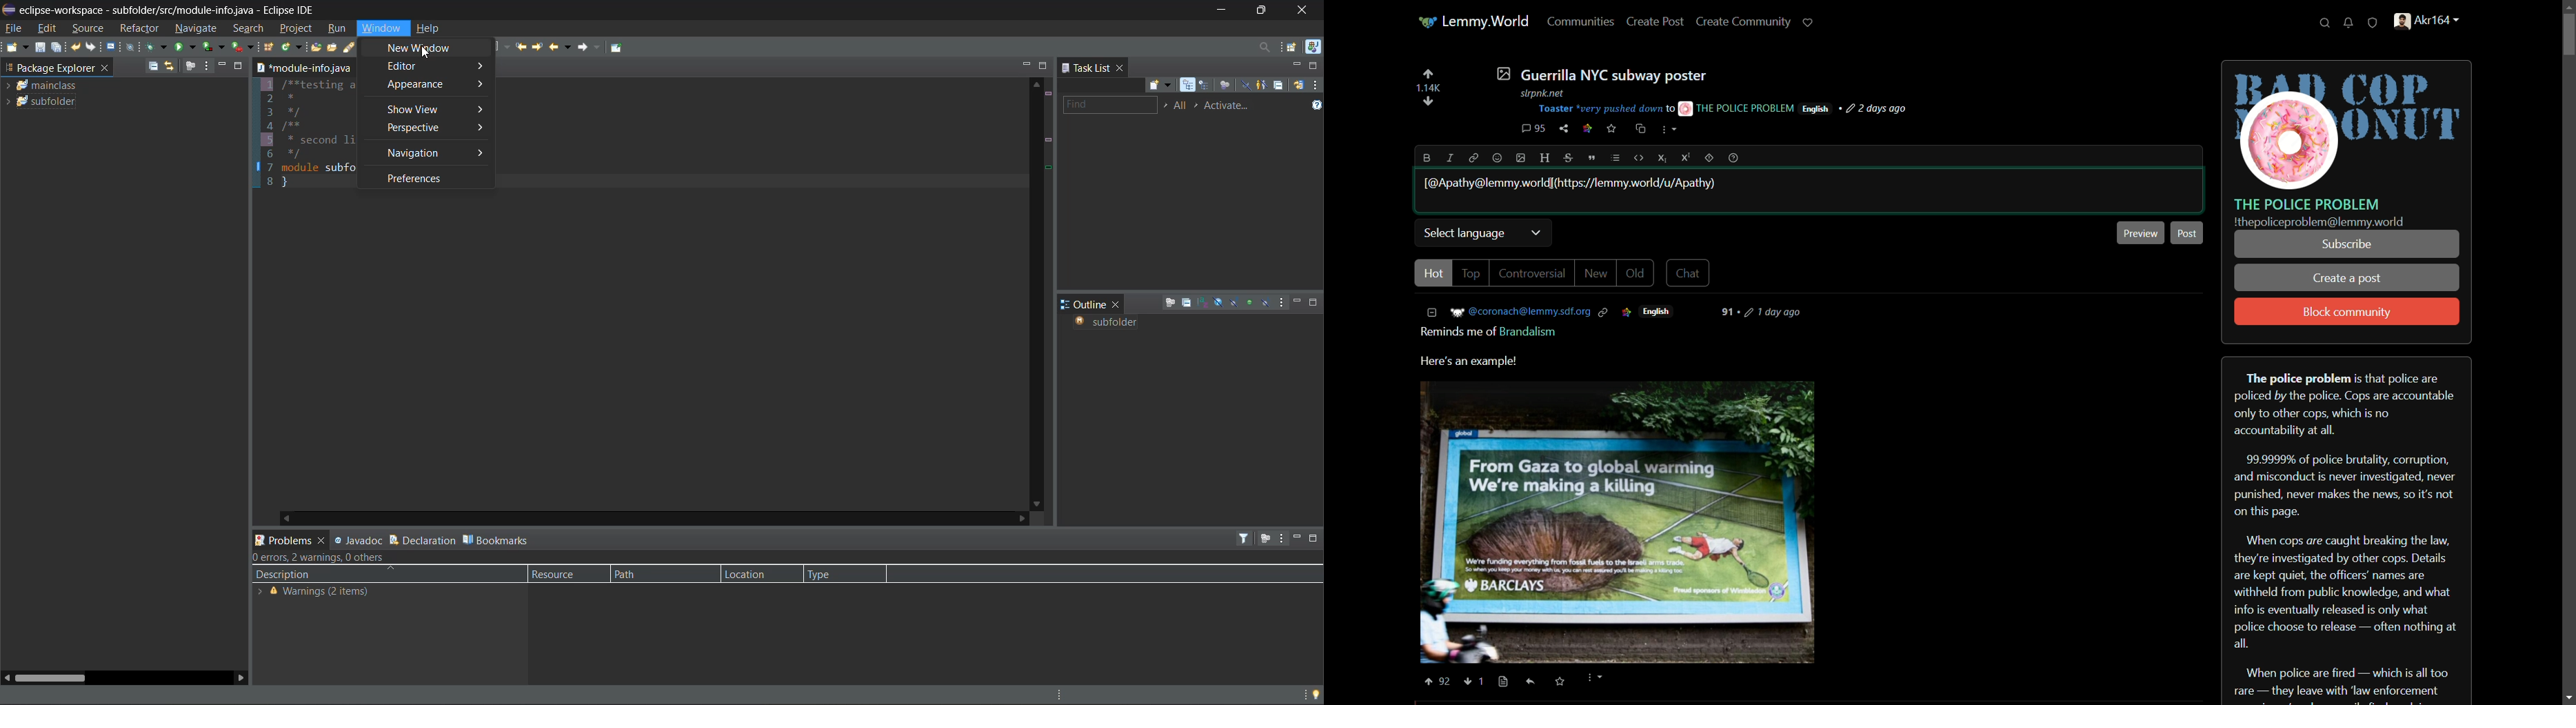 The width and height of the screenshot is (2576, 728). Describe the element at coordinates (185, 48) in the screenshot. I see `run` at that location.